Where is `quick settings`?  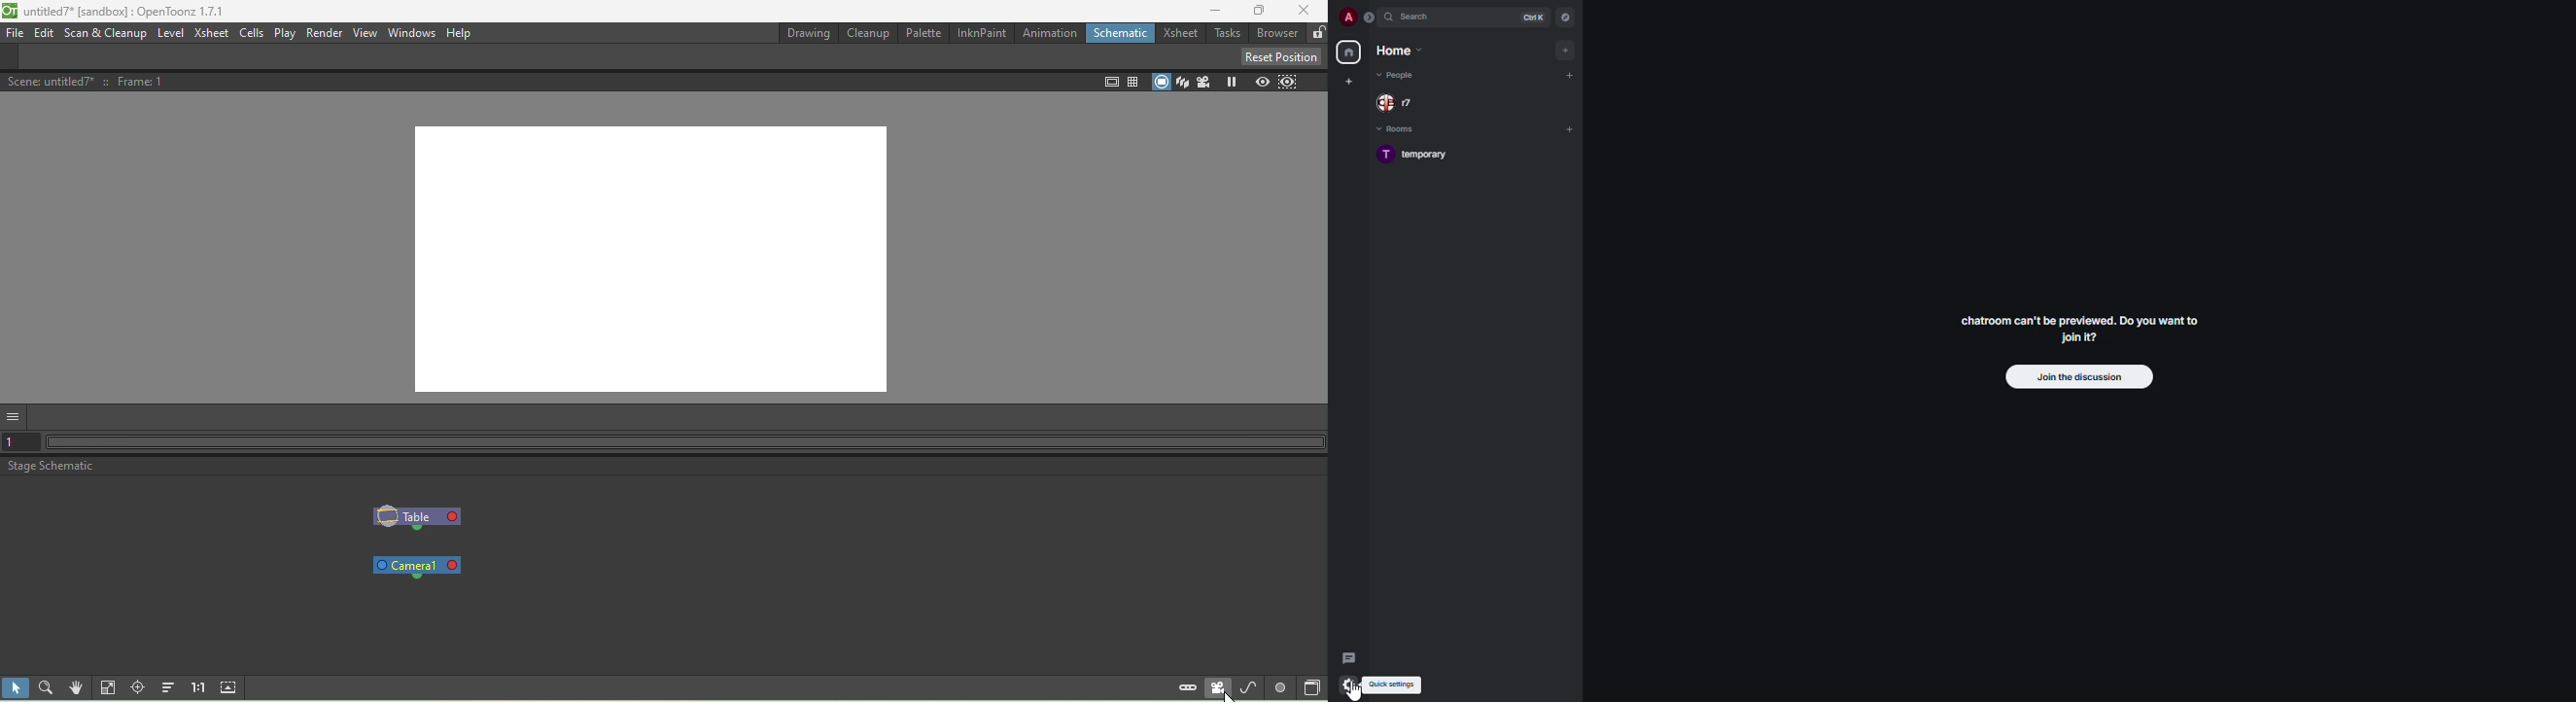 quick settings is located at coordinates (1393, 686).